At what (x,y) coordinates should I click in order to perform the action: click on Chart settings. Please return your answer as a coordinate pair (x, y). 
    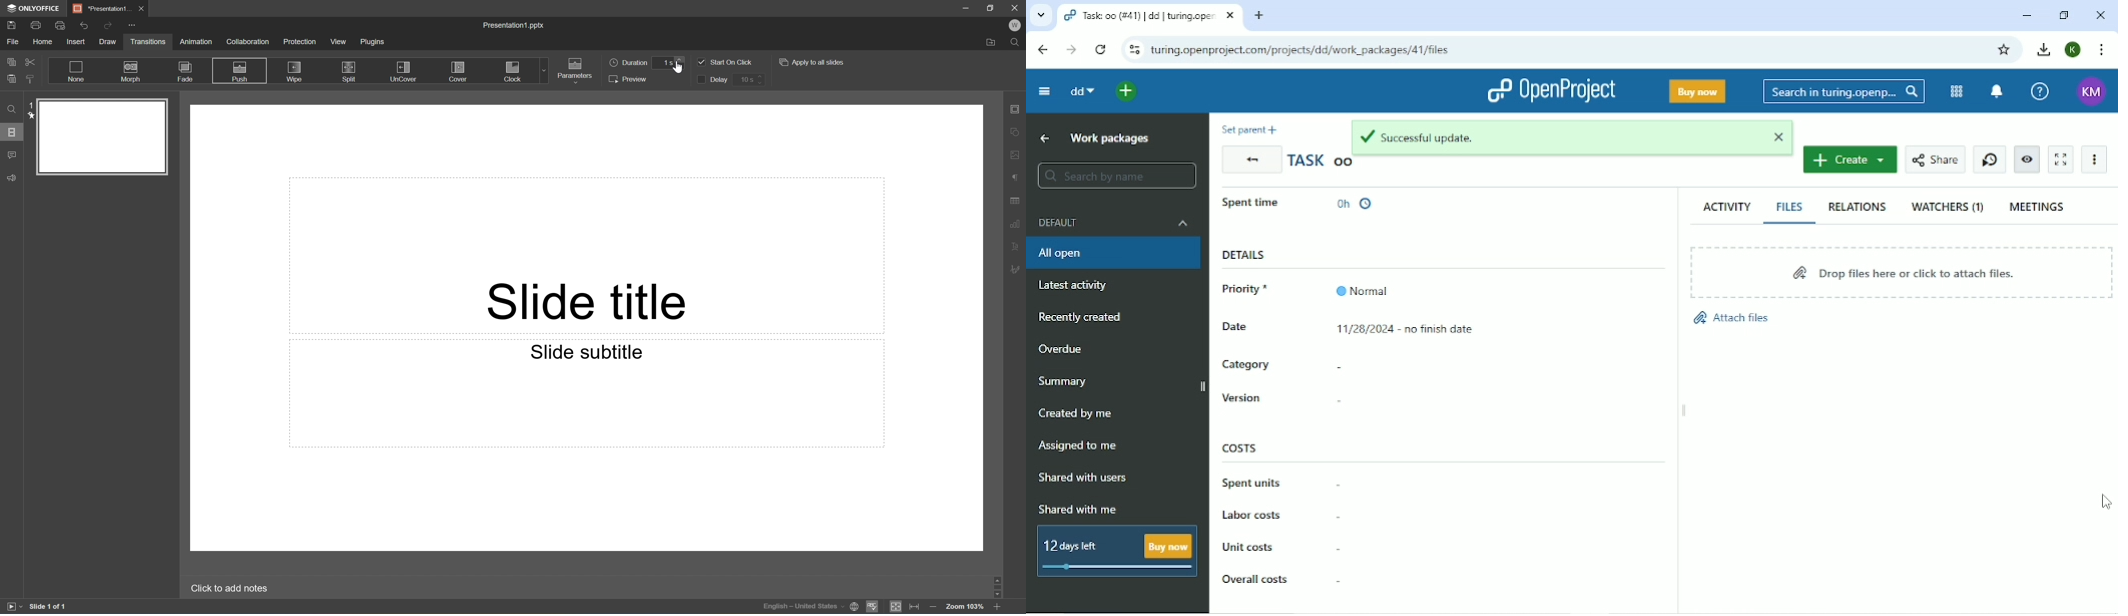
    Looking at the image, I should click on (1017, 227).